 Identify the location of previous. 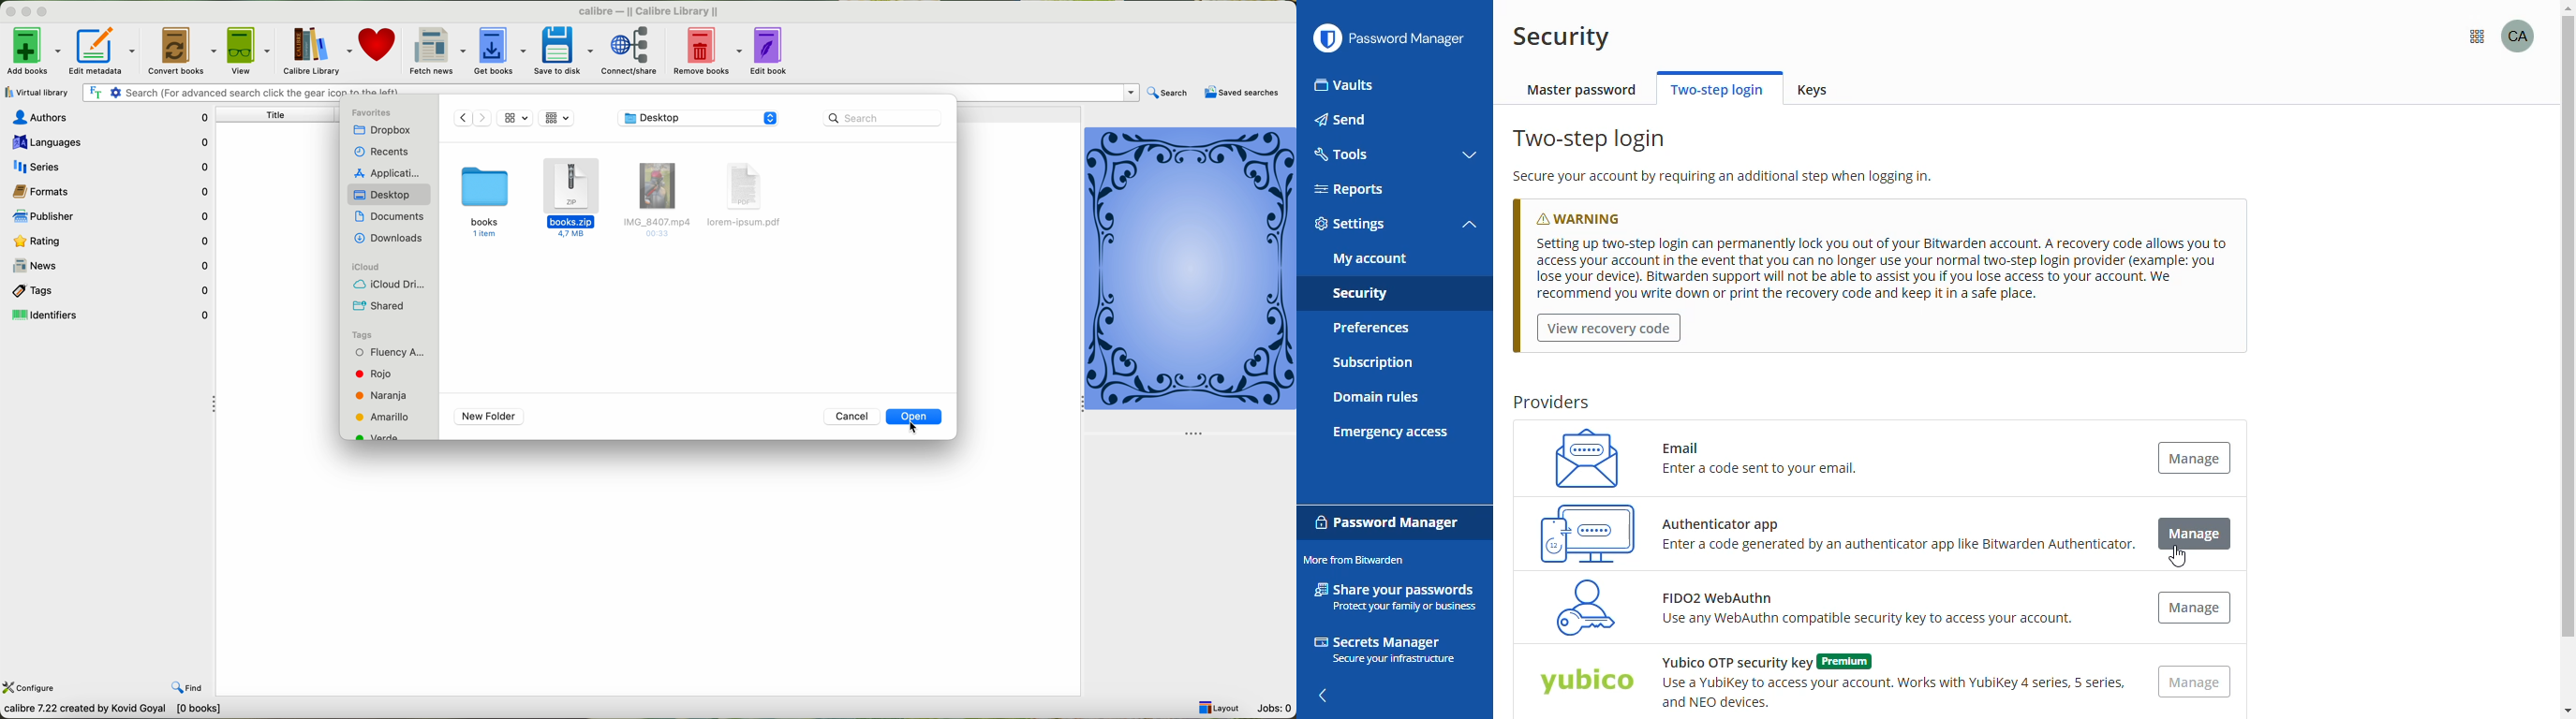
(460, 118).